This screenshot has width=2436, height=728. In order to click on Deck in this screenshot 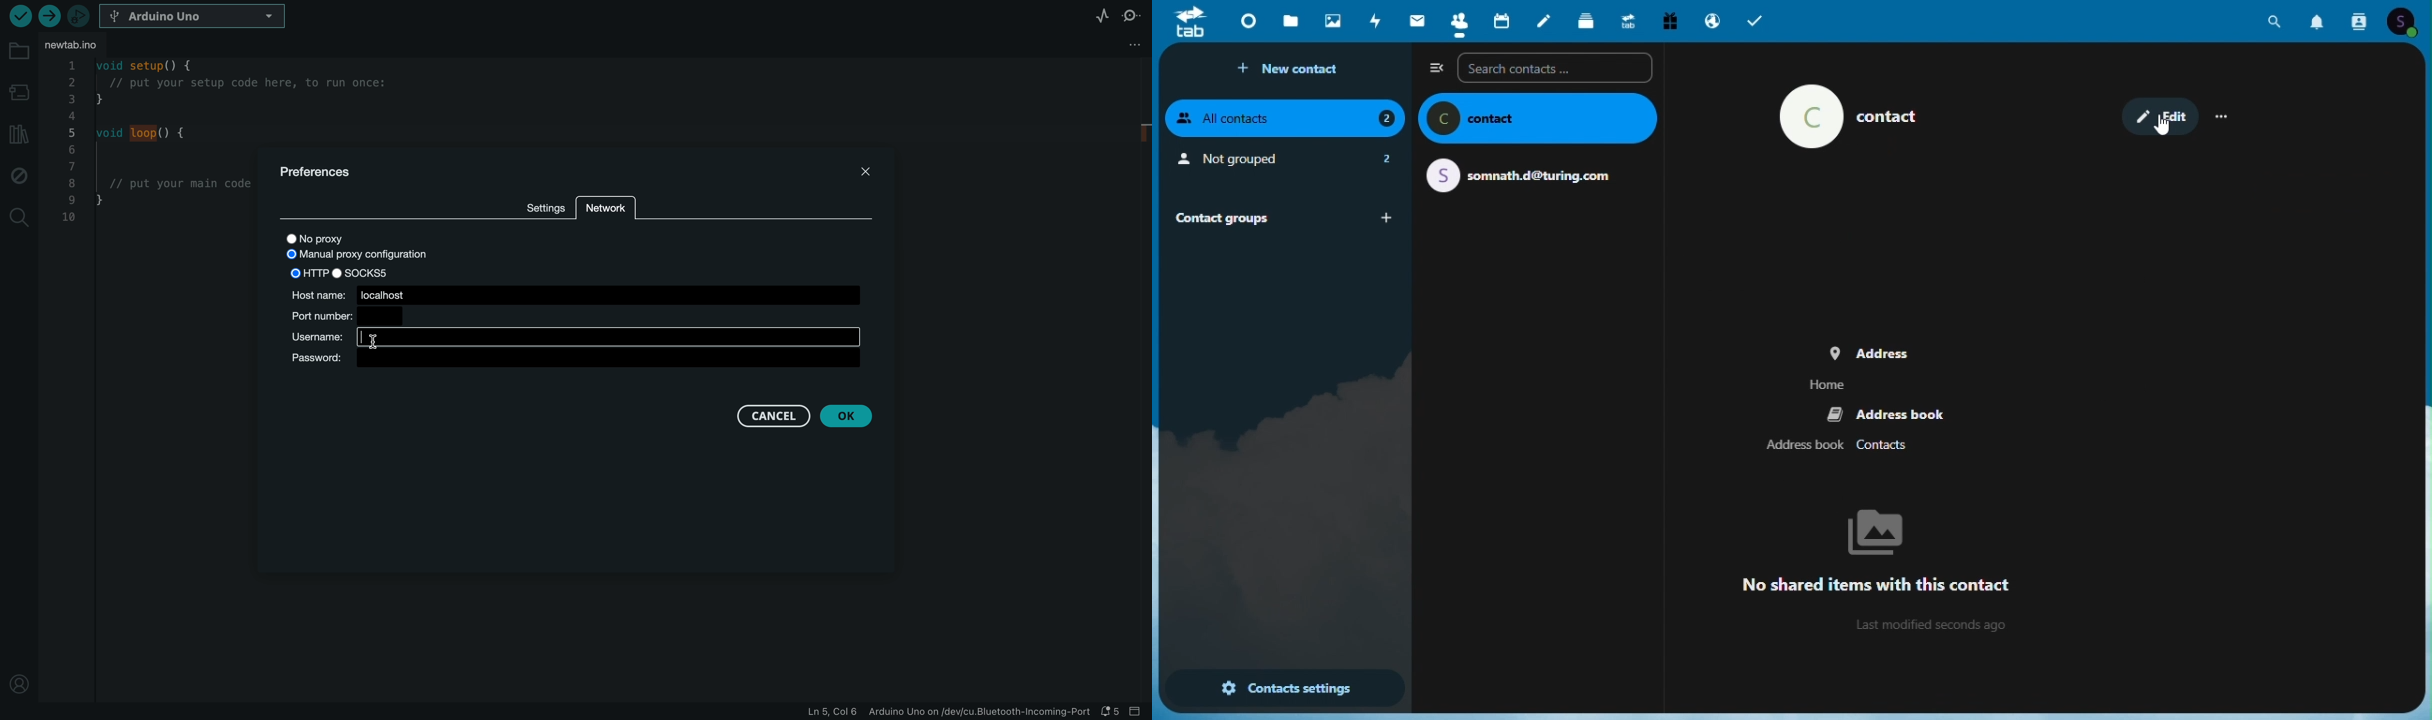, I will do `click(1588, 20)`.